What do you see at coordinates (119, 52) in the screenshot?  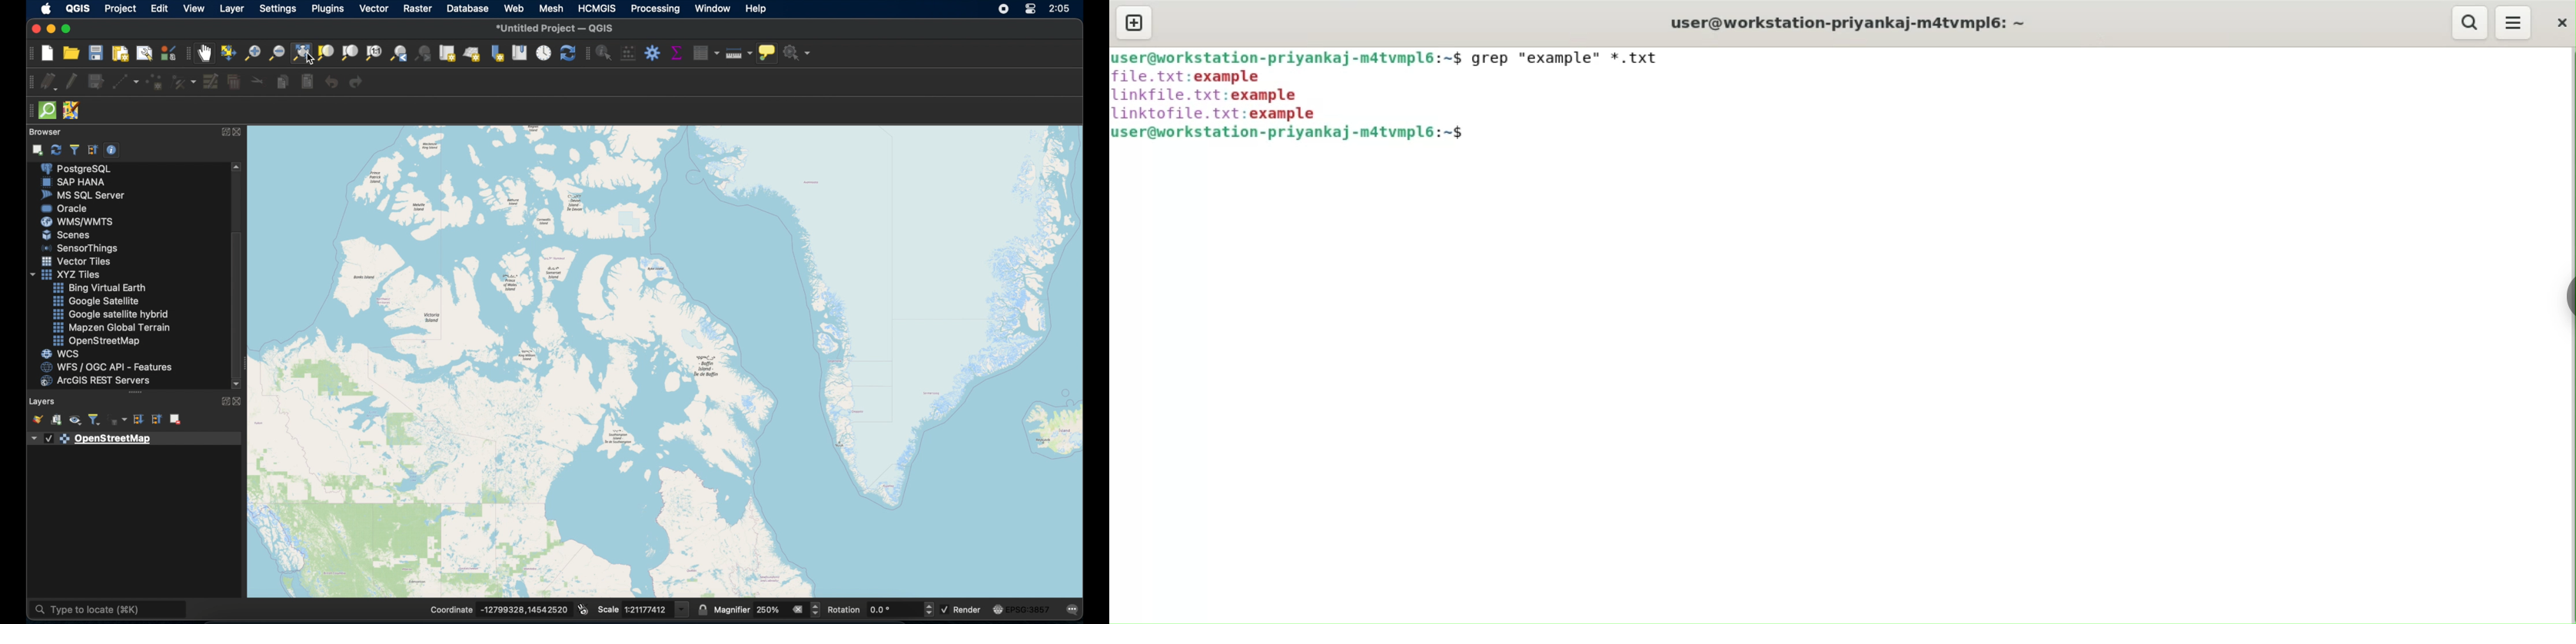 I see `new print layout` at bounding box center [119, 52].